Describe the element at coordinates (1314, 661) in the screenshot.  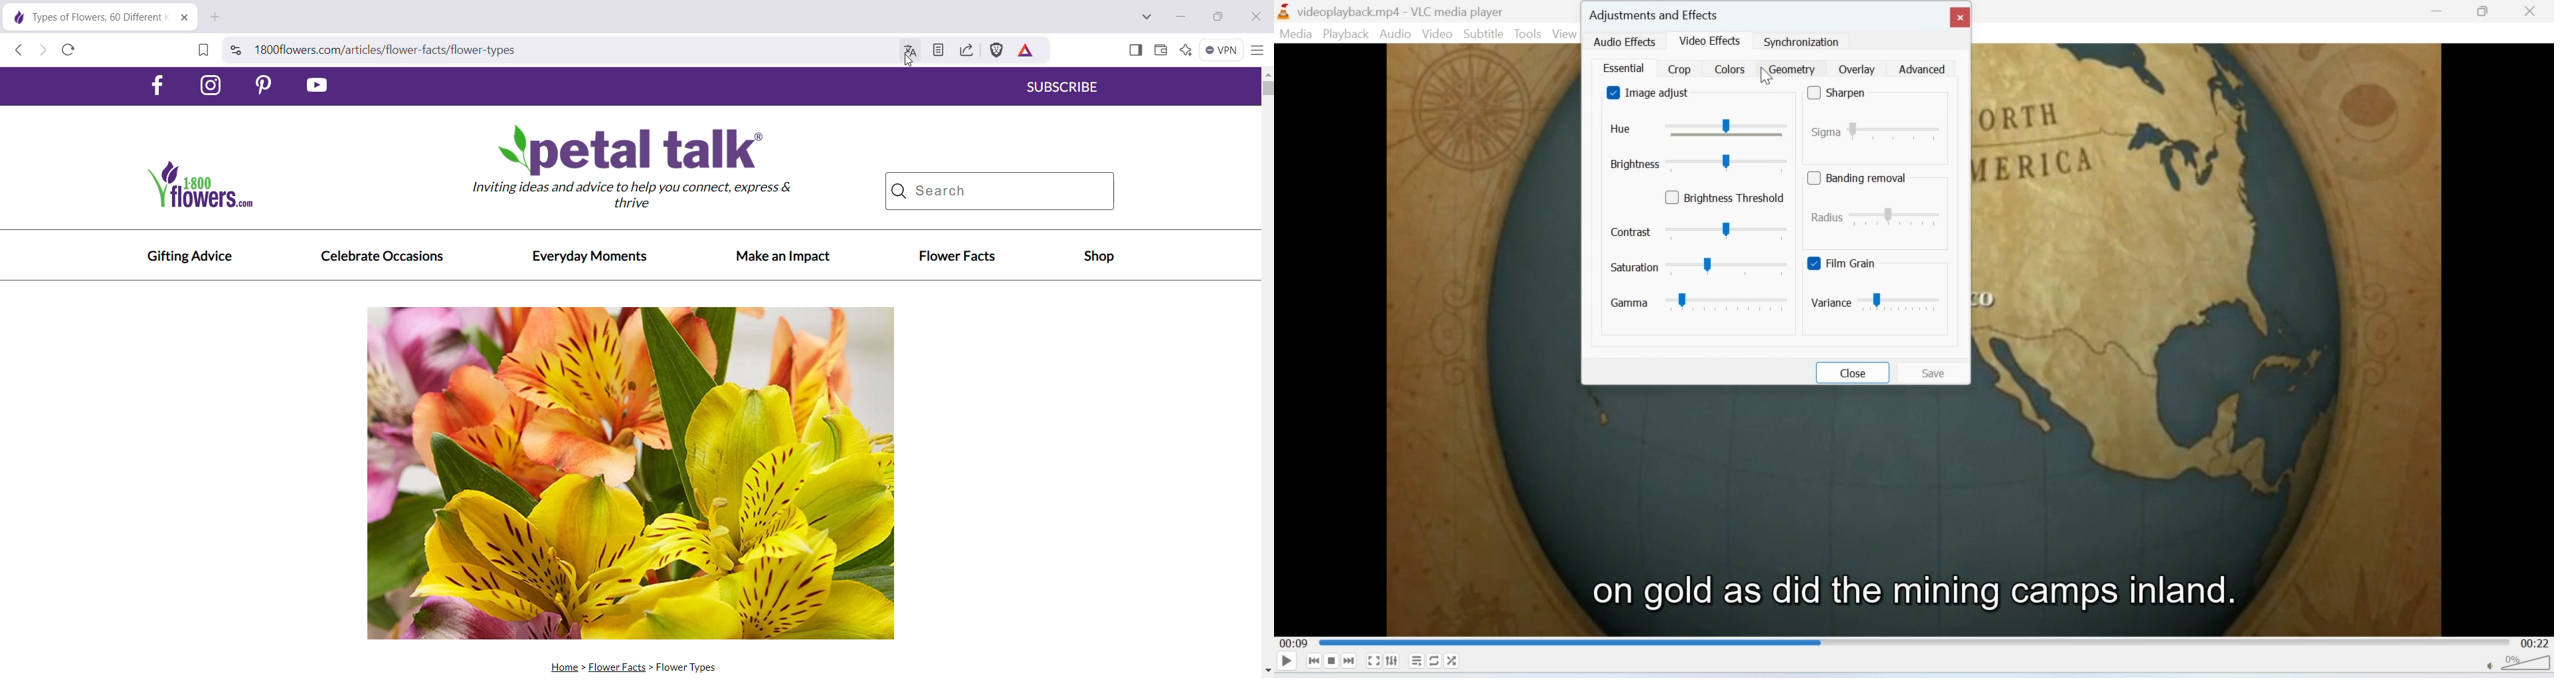
I see `Seek backwards` at that location.